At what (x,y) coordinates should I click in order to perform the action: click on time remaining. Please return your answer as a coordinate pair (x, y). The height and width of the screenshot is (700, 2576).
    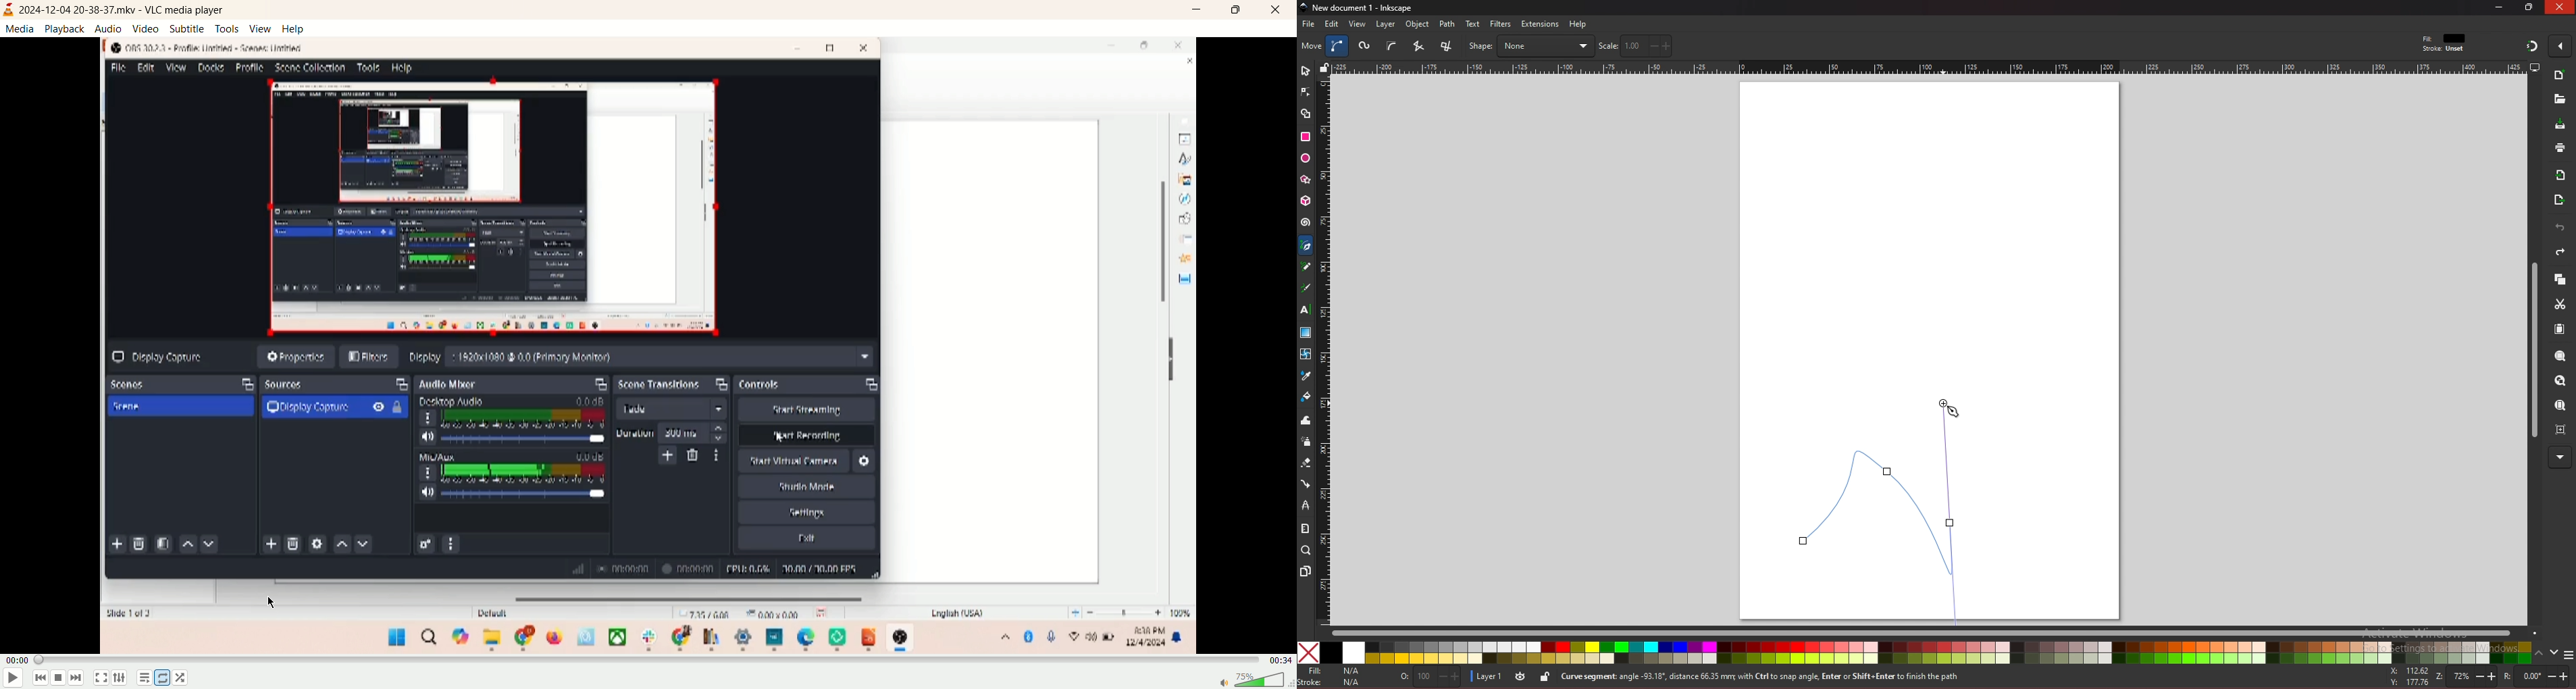
    Looking at the image, I should click on (1281, 661).